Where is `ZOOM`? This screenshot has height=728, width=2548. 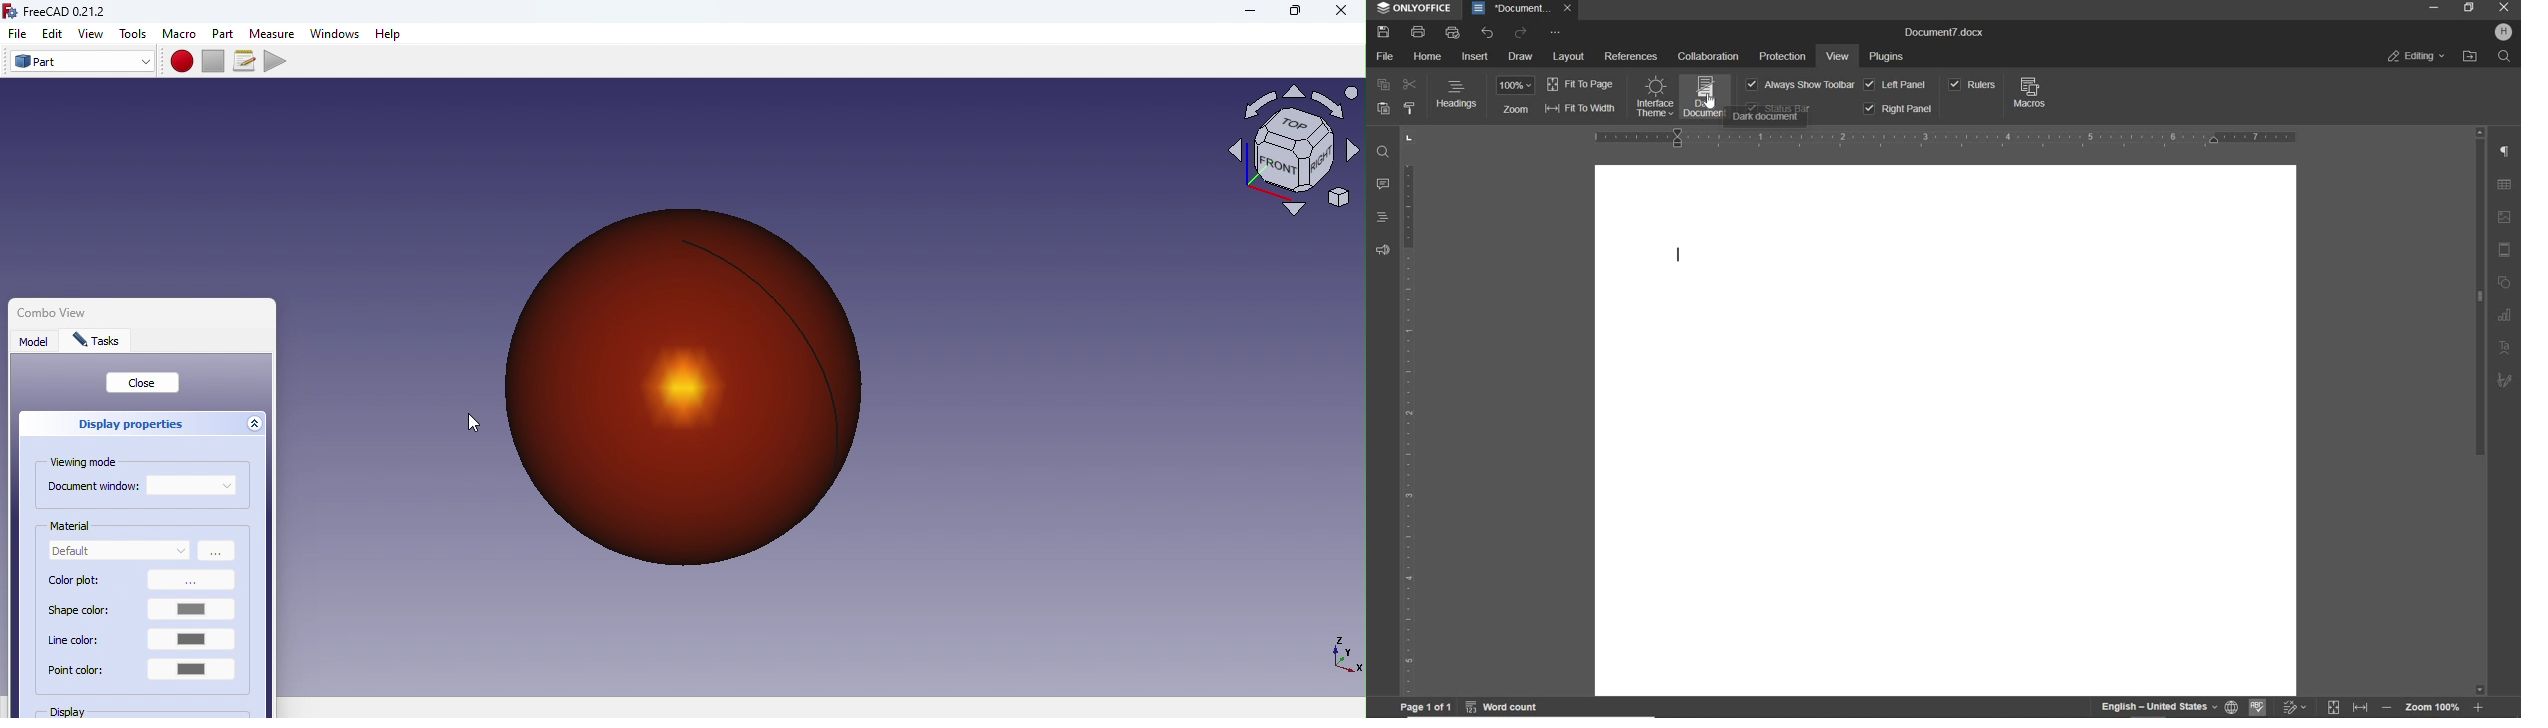
ZOOM is located at coordinates (1517, 87).